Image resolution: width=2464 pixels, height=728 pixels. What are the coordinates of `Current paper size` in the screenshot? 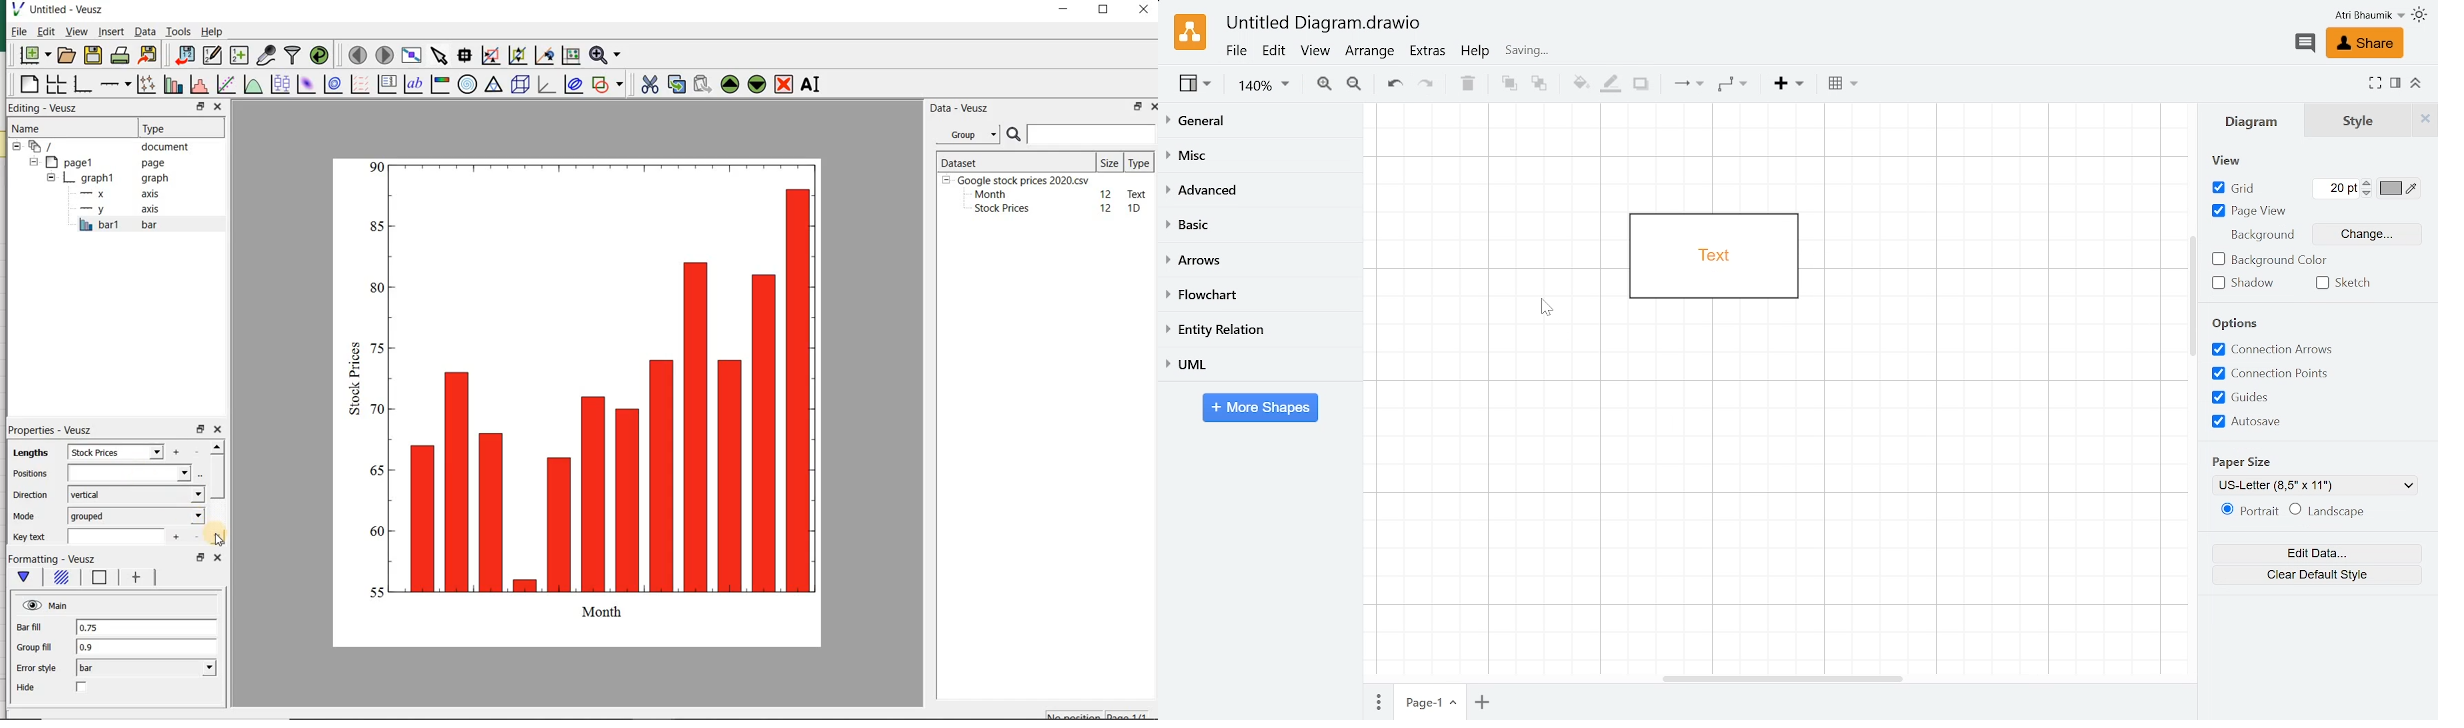 It's located at (2315, 485).